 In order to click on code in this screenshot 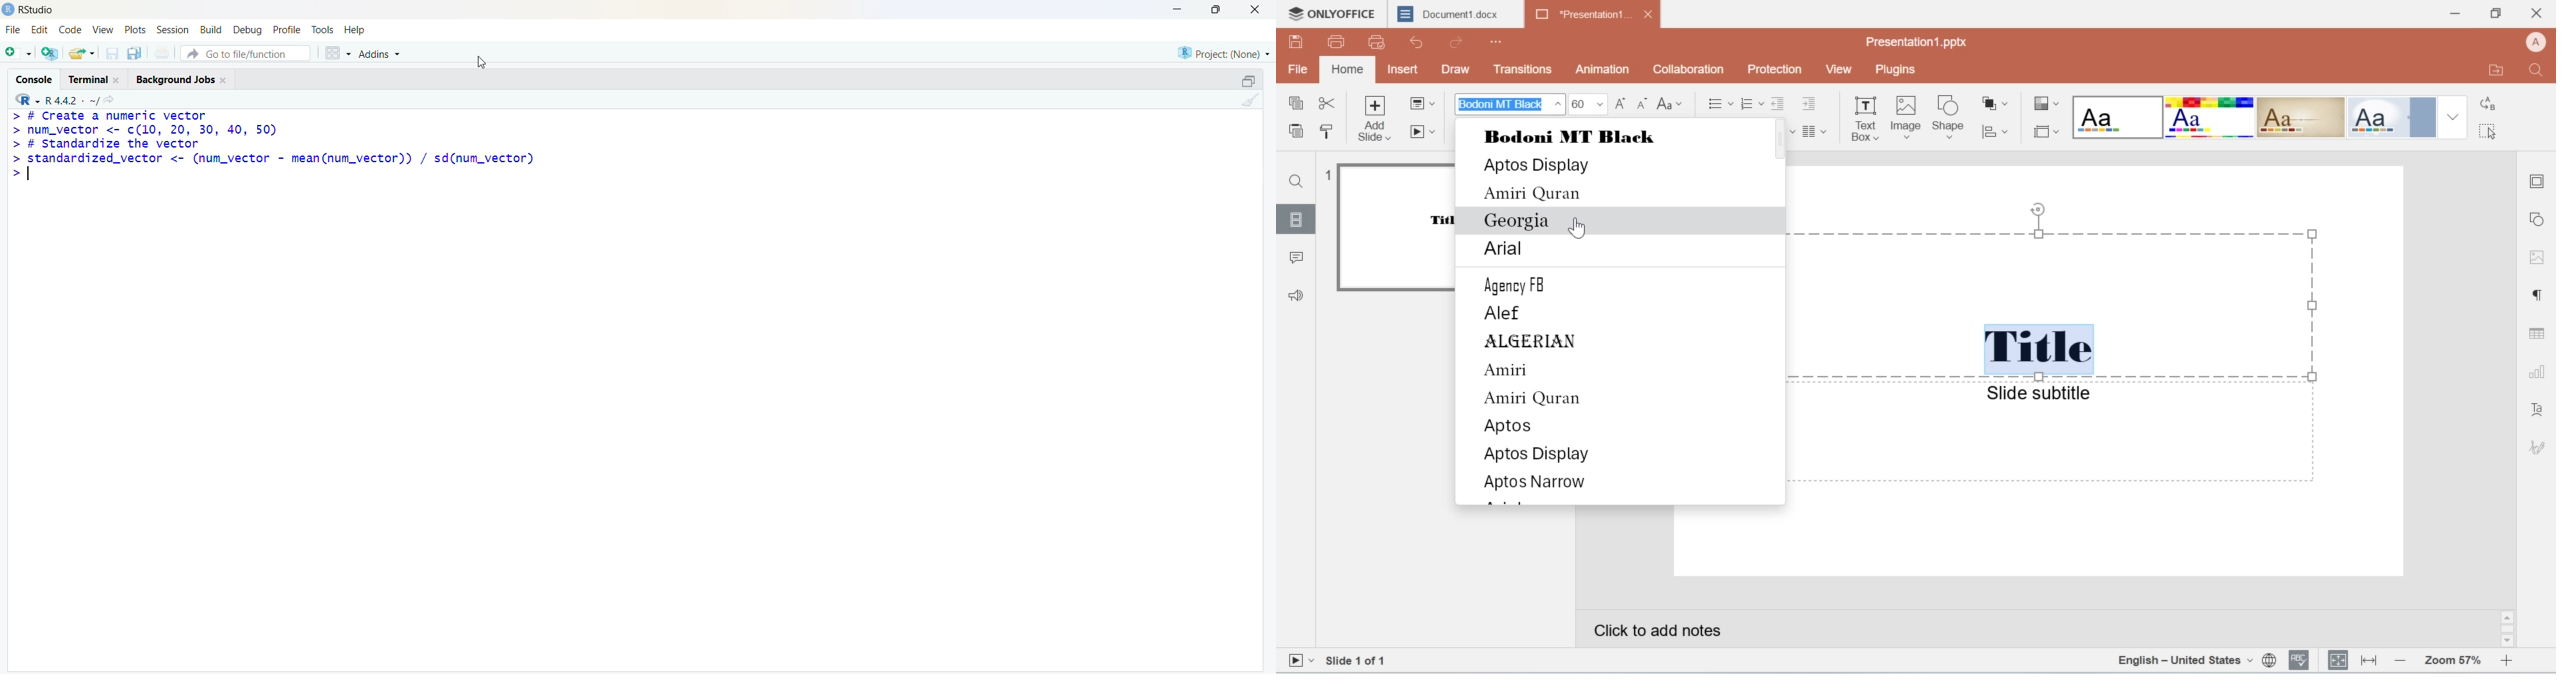, I will do `click(70, 30)`.